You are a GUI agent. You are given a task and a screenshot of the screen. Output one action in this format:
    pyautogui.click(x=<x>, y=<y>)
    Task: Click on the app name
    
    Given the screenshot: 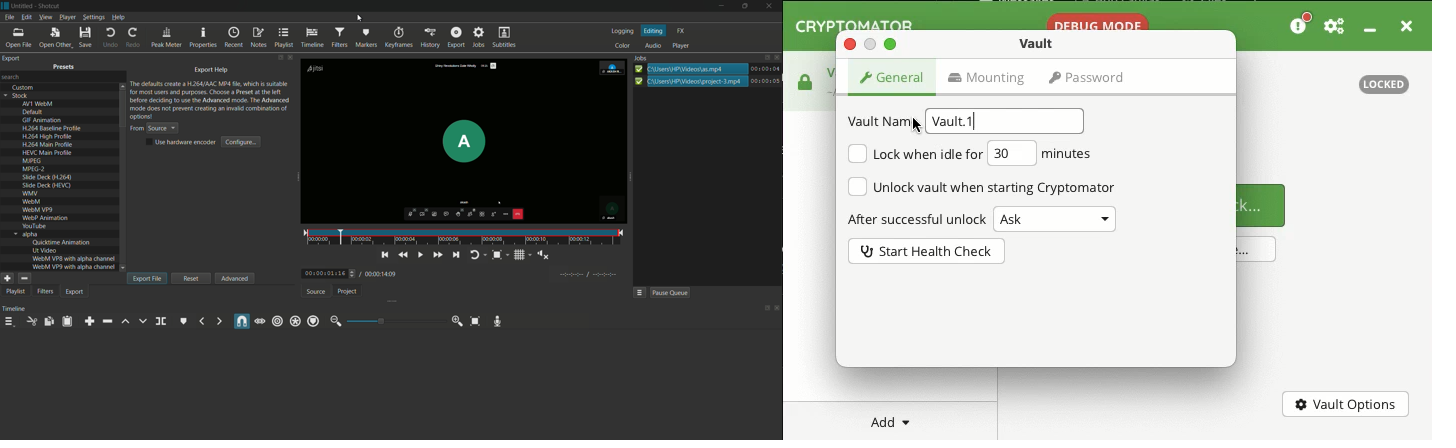 What is the action you would take?
    pyautogui.click(x=51, y=6)
    